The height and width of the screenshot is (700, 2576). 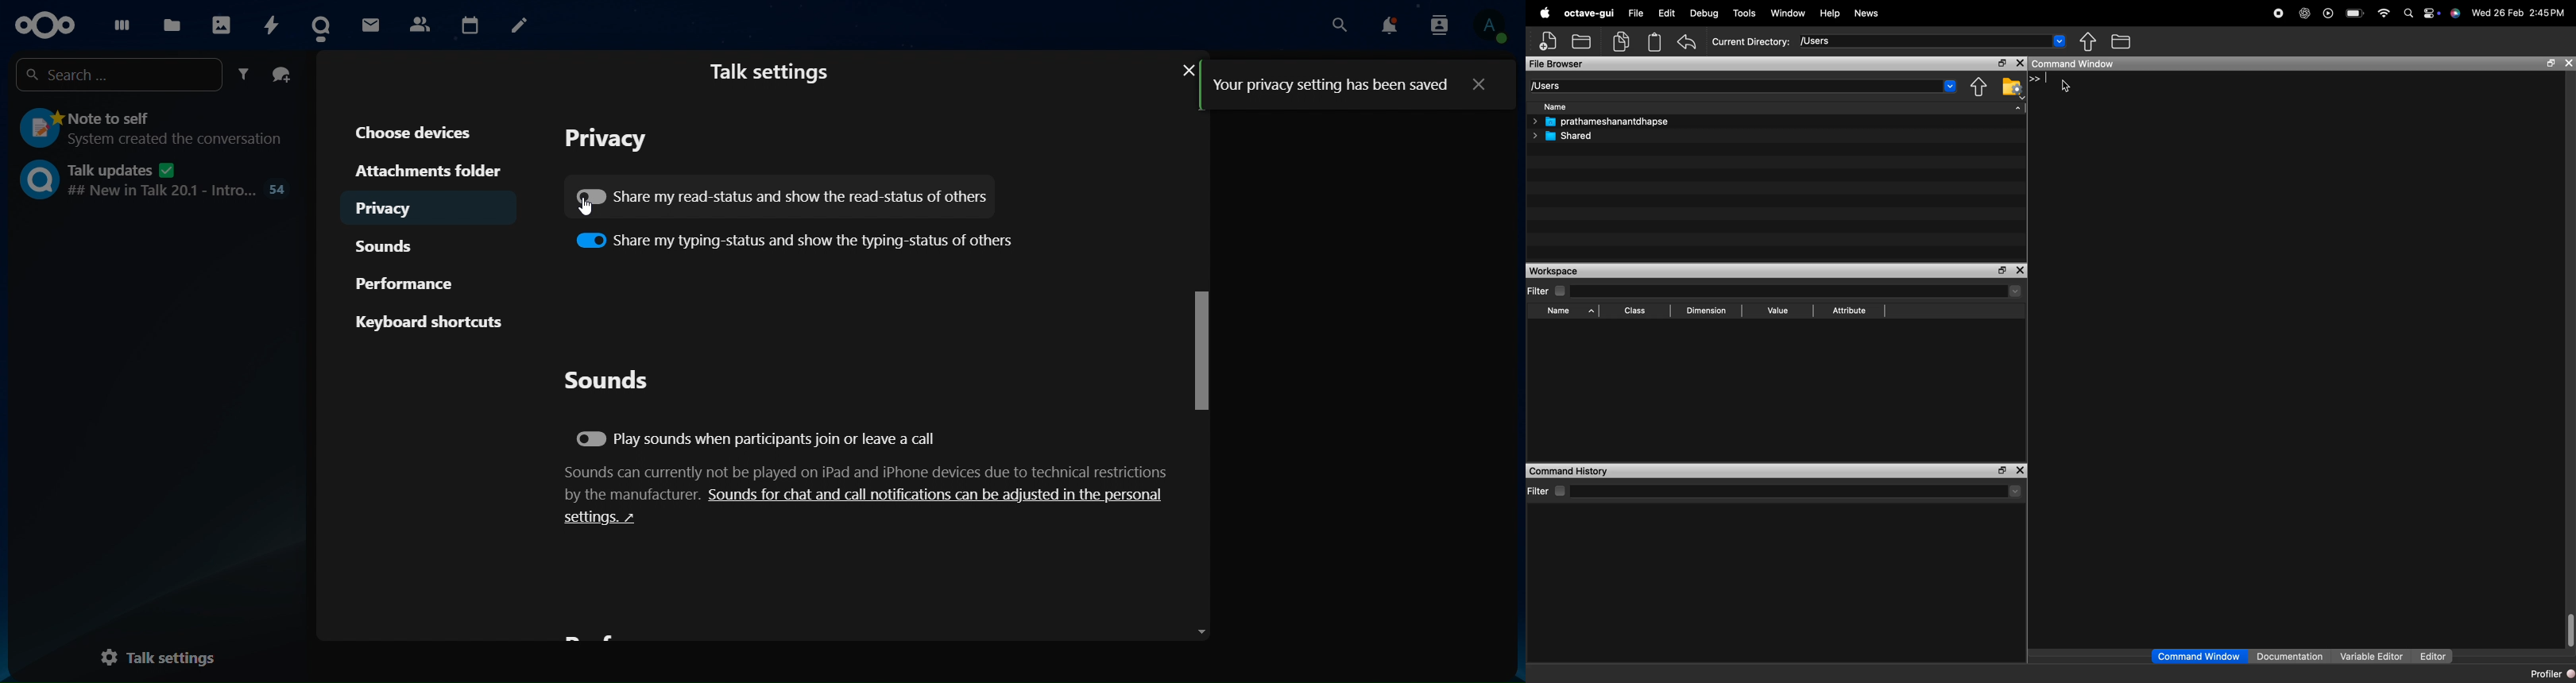 What do you see at coordinates (1481, 83) in the screenshot?
I see `close` at bounding box center [1481, 83].